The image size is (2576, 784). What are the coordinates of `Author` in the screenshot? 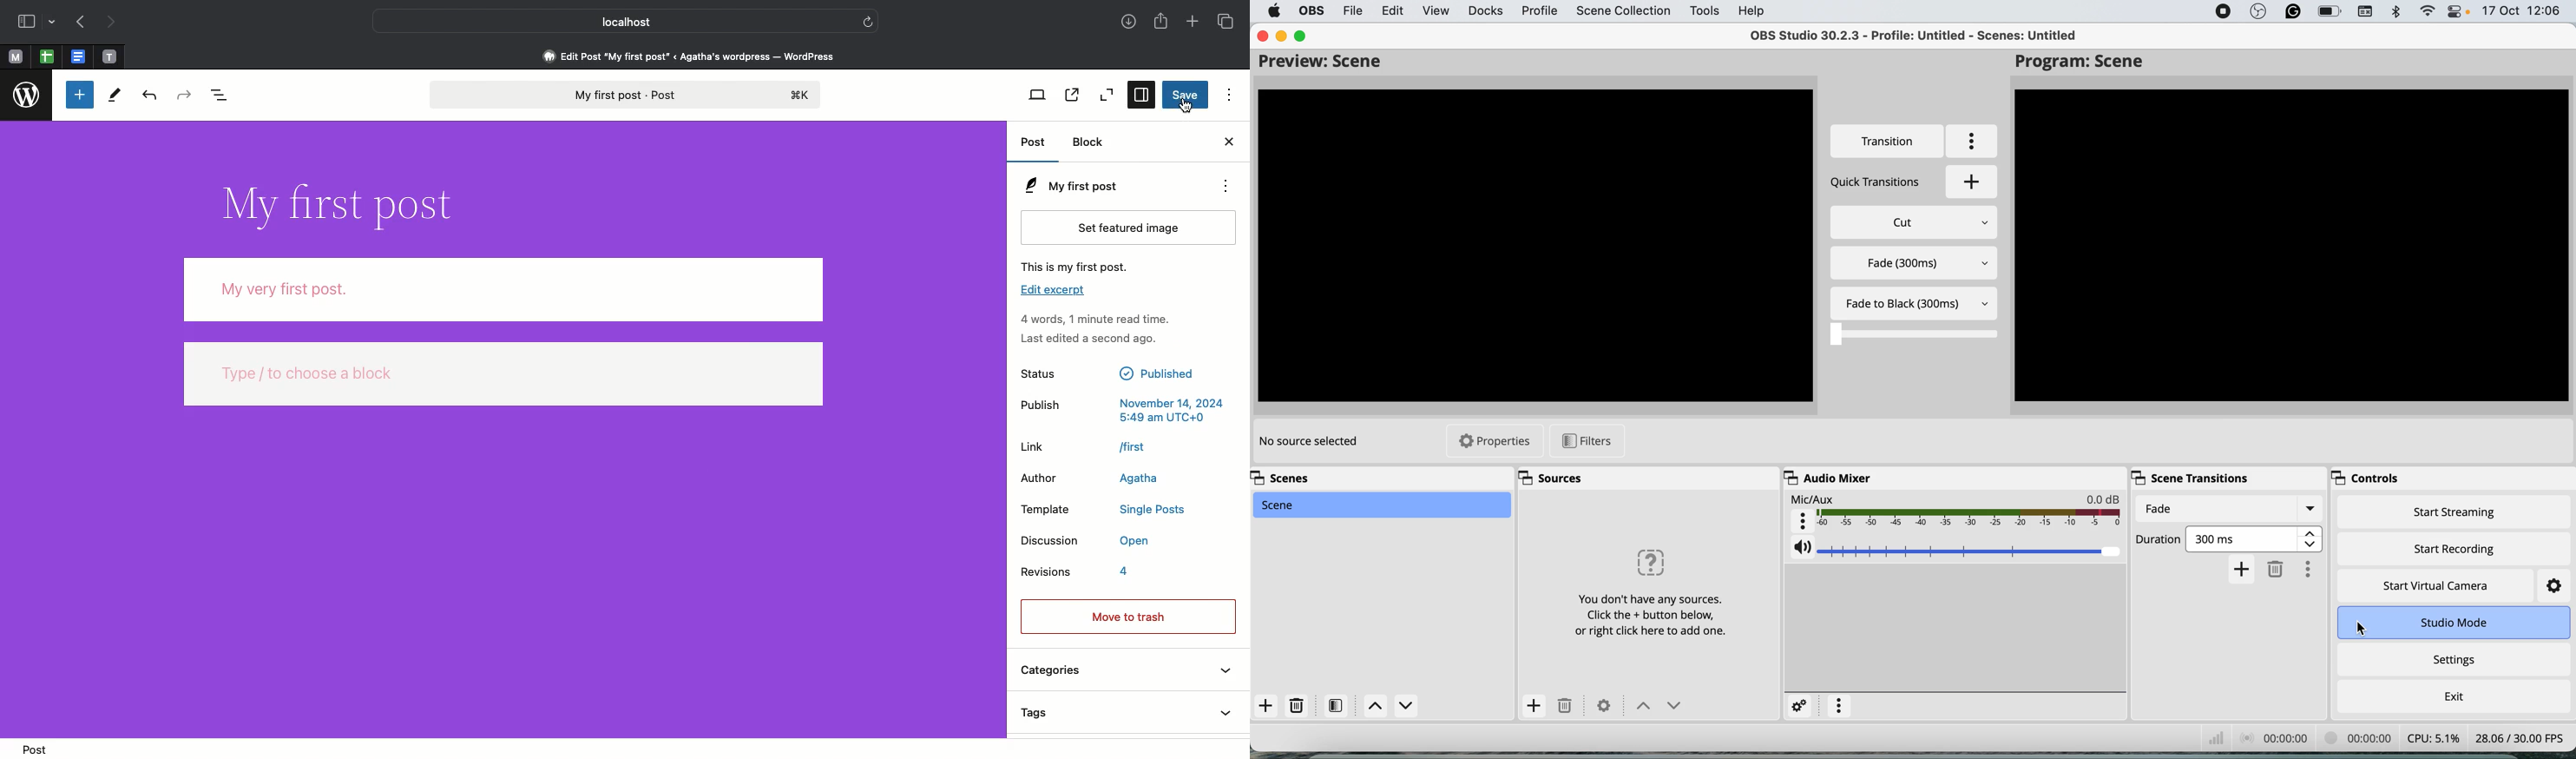 It's located at (1103, 479).